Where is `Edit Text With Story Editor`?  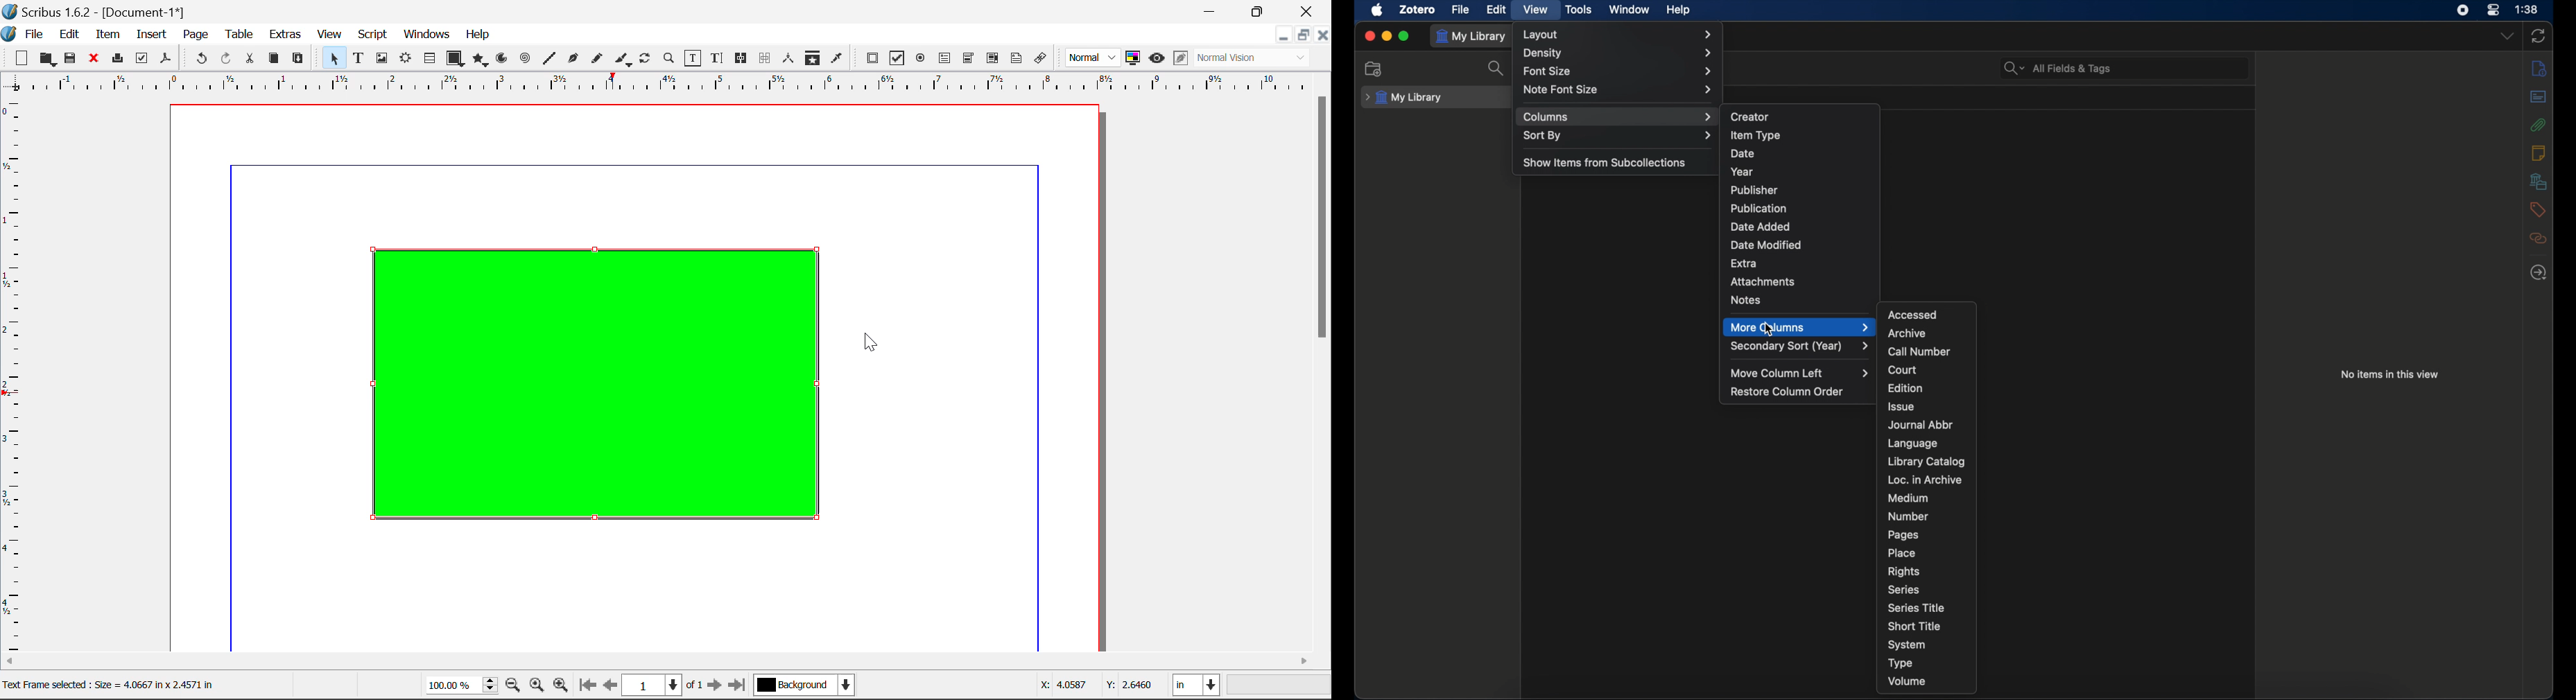 Edit Text With Story Editor is located at coordinates (716, 59).